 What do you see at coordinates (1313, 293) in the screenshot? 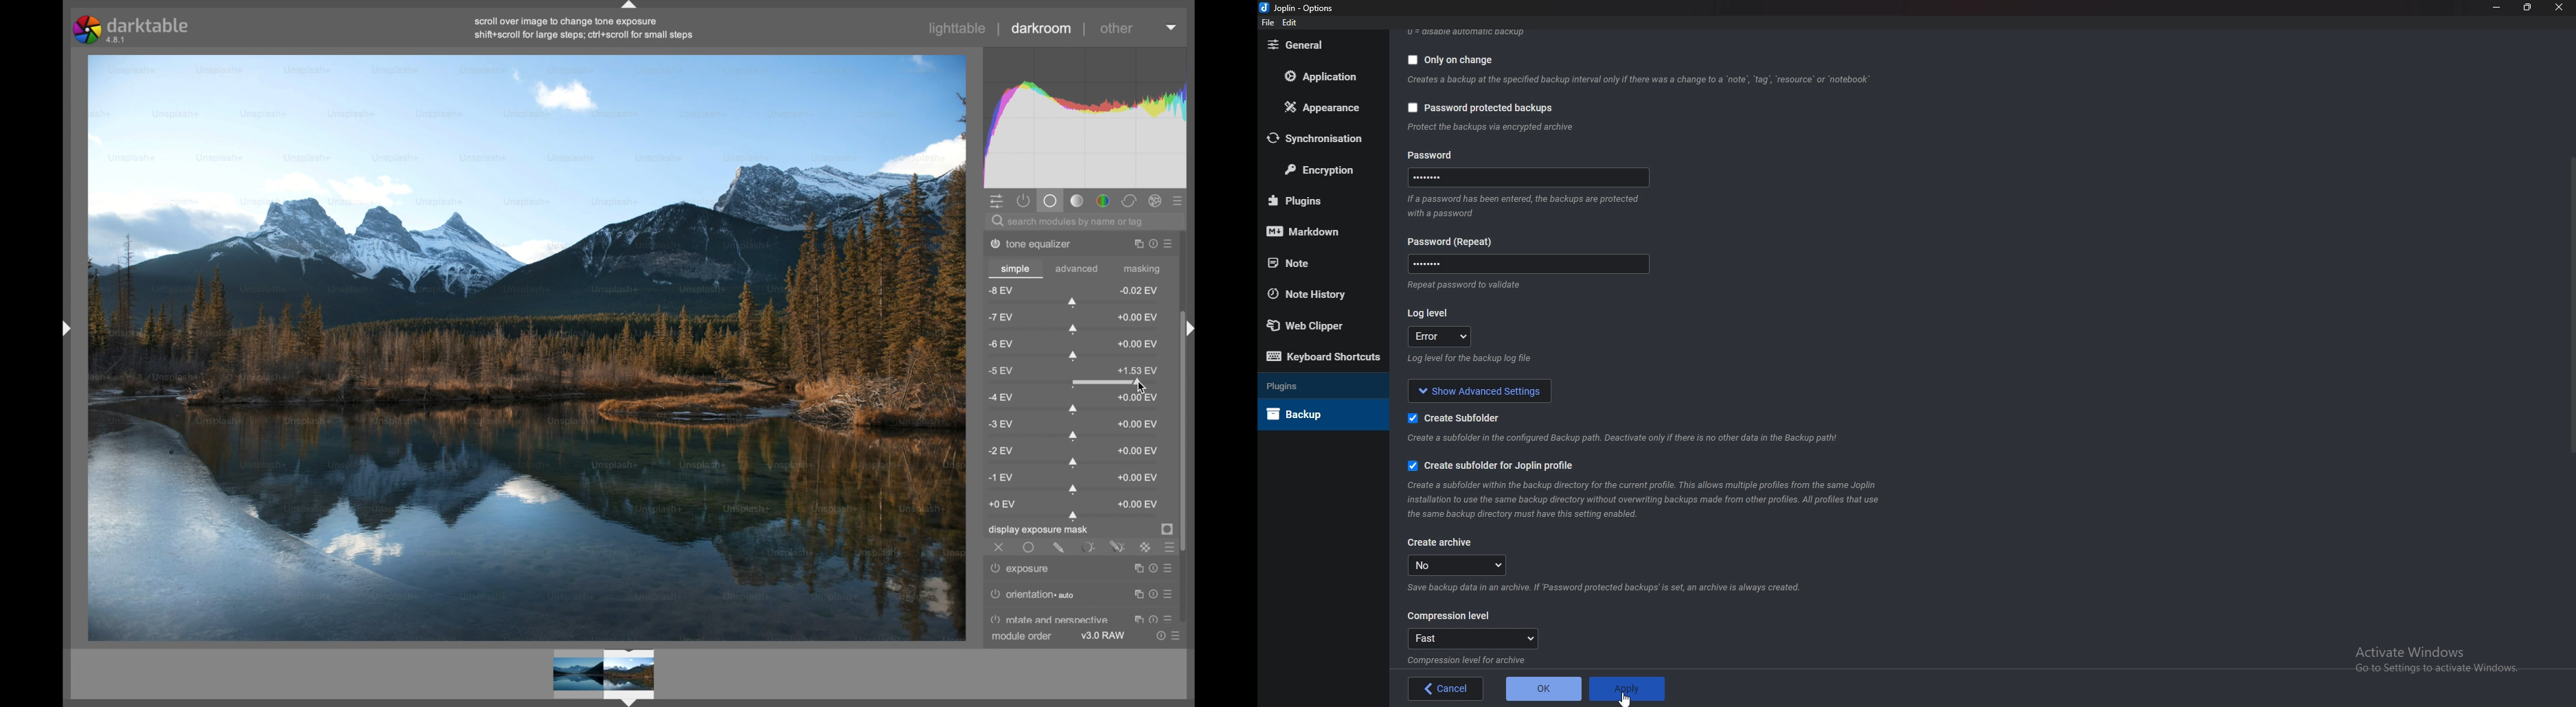
I see `Note history` at bounding box center [1313, 293].